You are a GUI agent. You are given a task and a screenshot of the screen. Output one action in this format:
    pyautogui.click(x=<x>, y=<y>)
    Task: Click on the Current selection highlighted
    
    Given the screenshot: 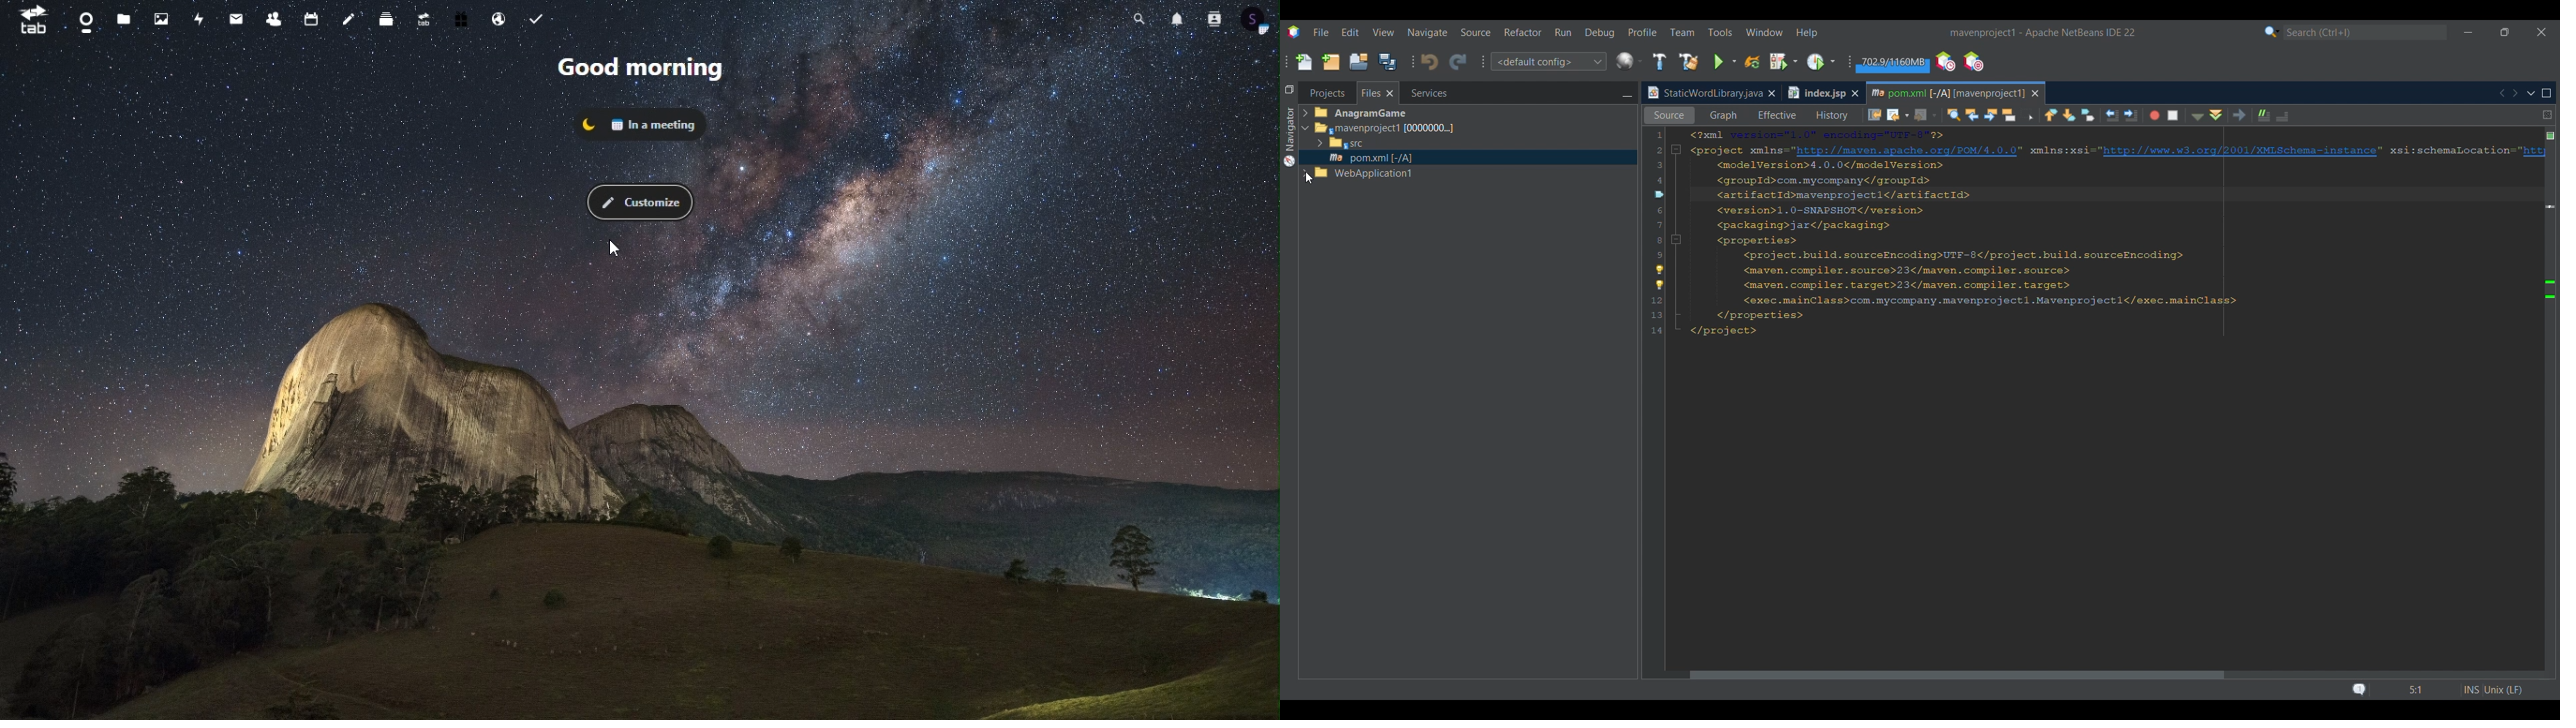 What is the action you would take?
    pyautogui.click(x=1378, y=93)
    